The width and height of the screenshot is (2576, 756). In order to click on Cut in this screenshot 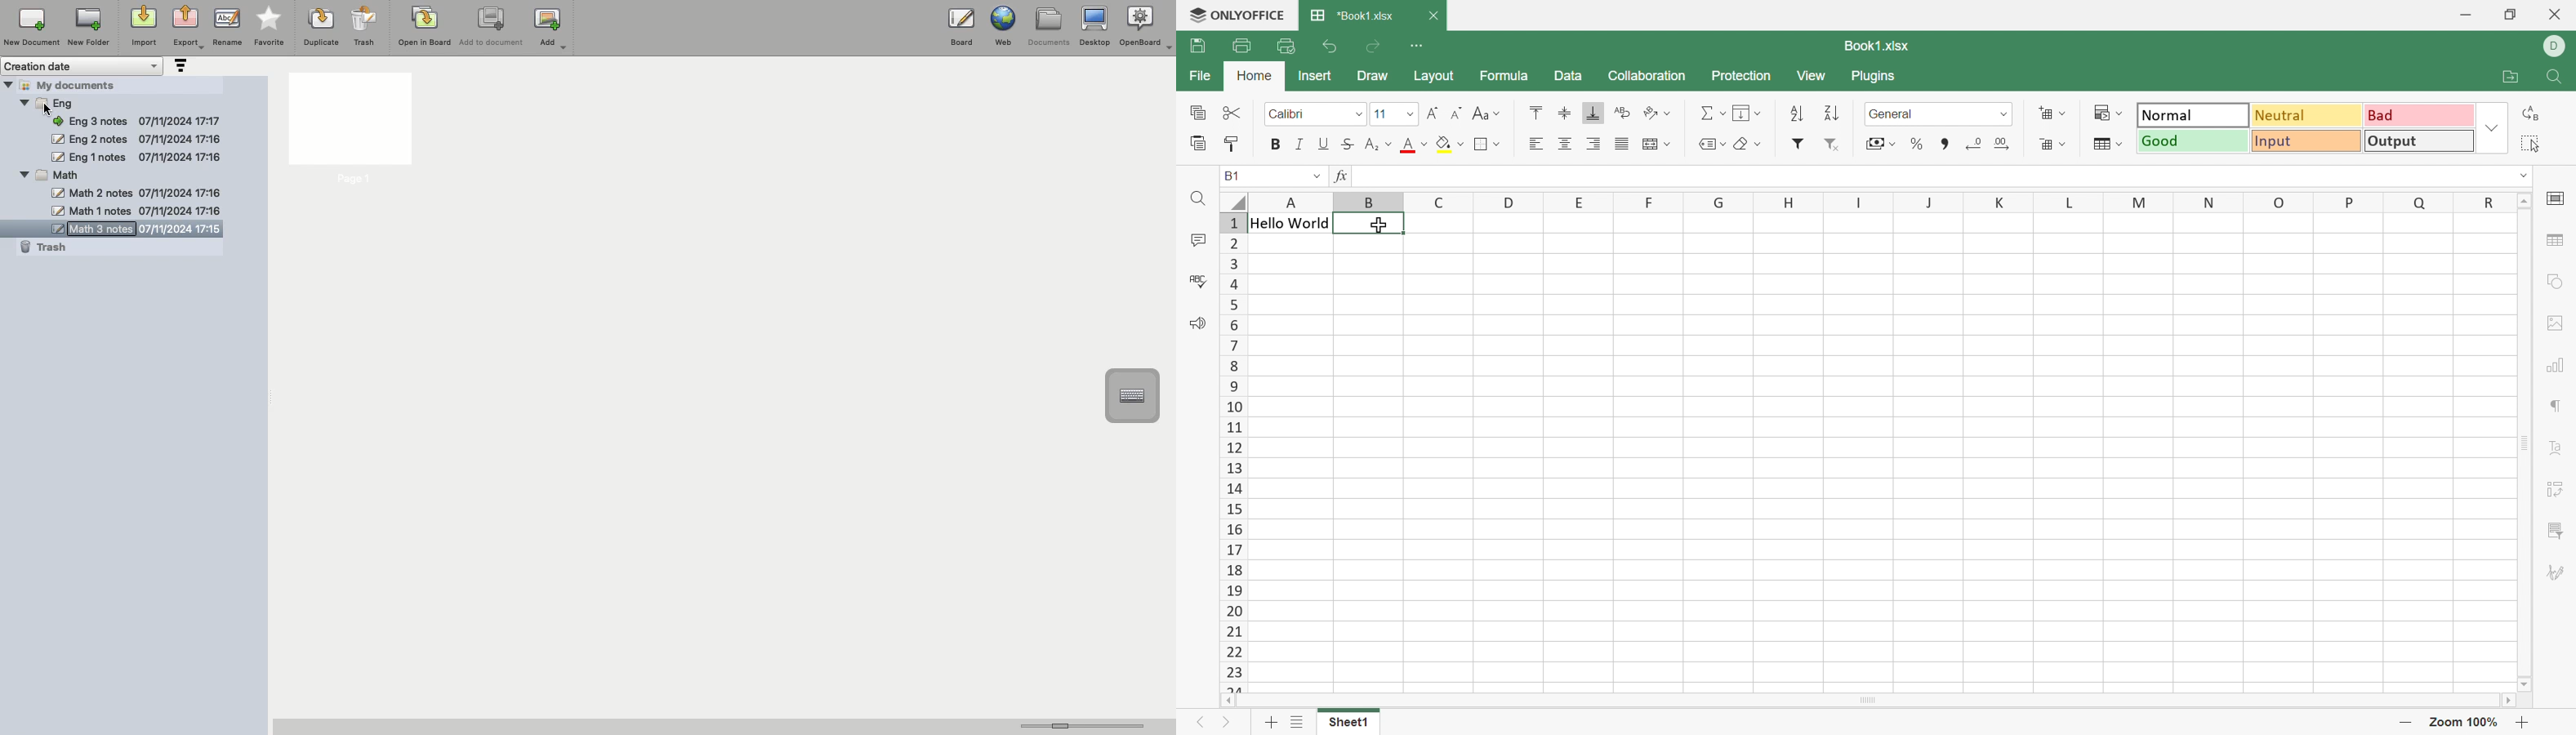, I will do `click(1231, 112)`.